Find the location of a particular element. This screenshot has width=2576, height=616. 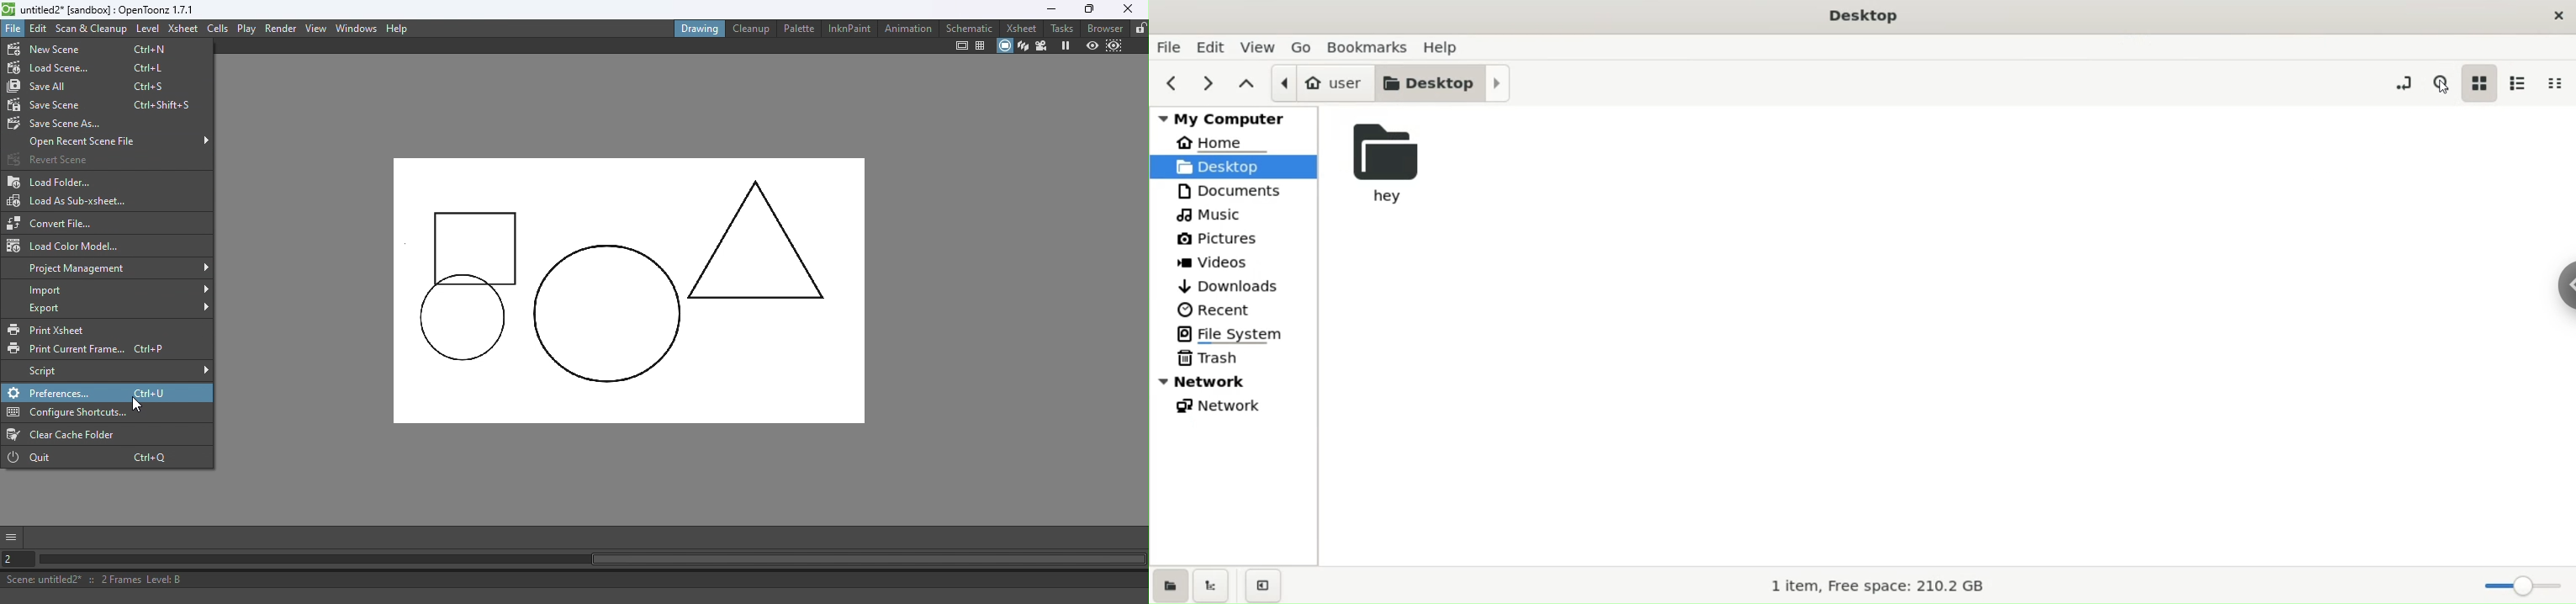

Tasks is located at coordinates (1061, 27).